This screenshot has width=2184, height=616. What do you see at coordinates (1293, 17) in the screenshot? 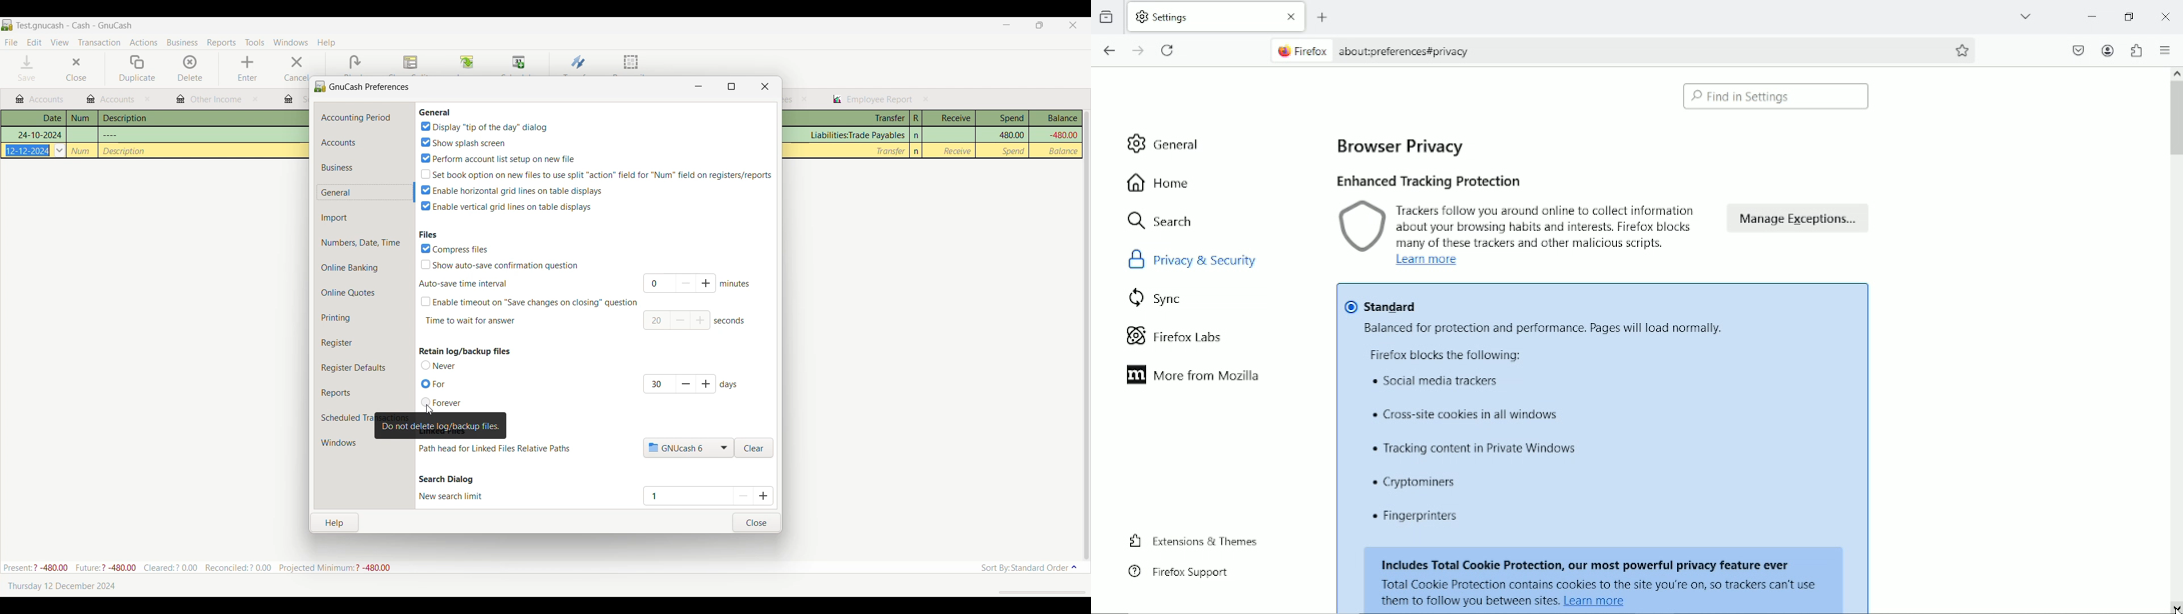
I see `close` at bounding box center [1293, 17].